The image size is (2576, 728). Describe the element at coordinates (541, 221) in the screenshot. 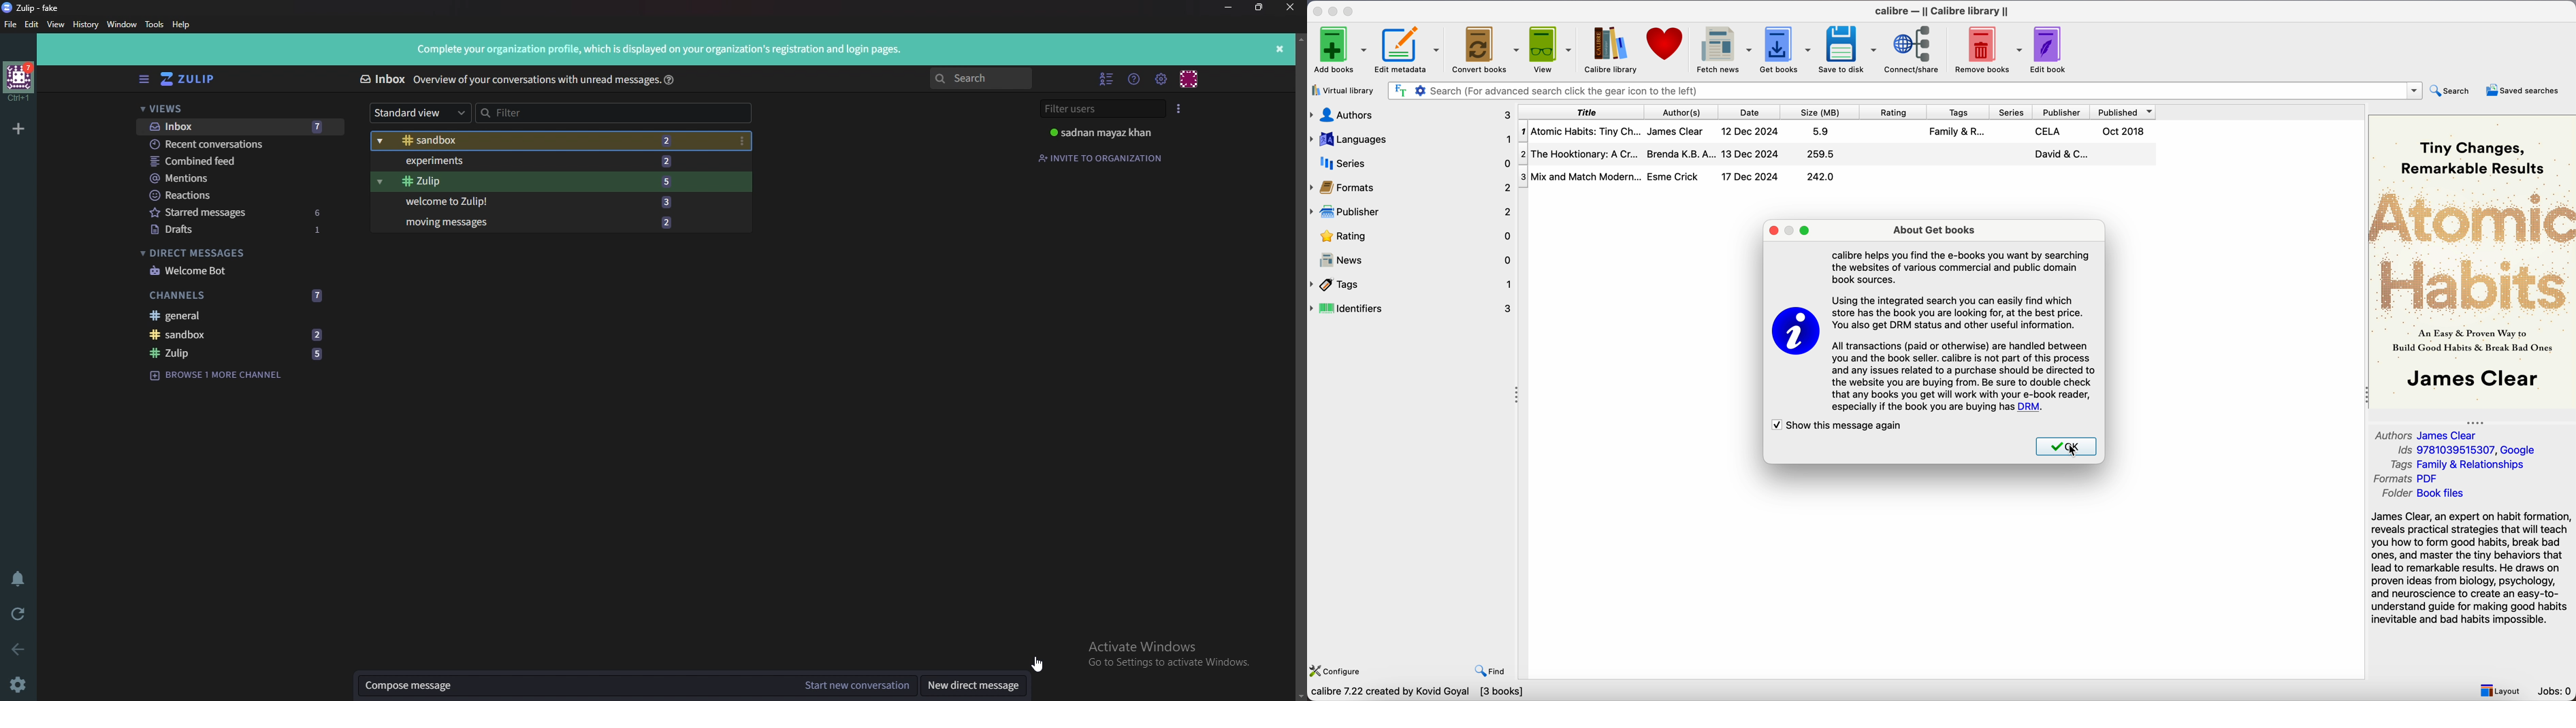

I see `Moving messages` at that location.